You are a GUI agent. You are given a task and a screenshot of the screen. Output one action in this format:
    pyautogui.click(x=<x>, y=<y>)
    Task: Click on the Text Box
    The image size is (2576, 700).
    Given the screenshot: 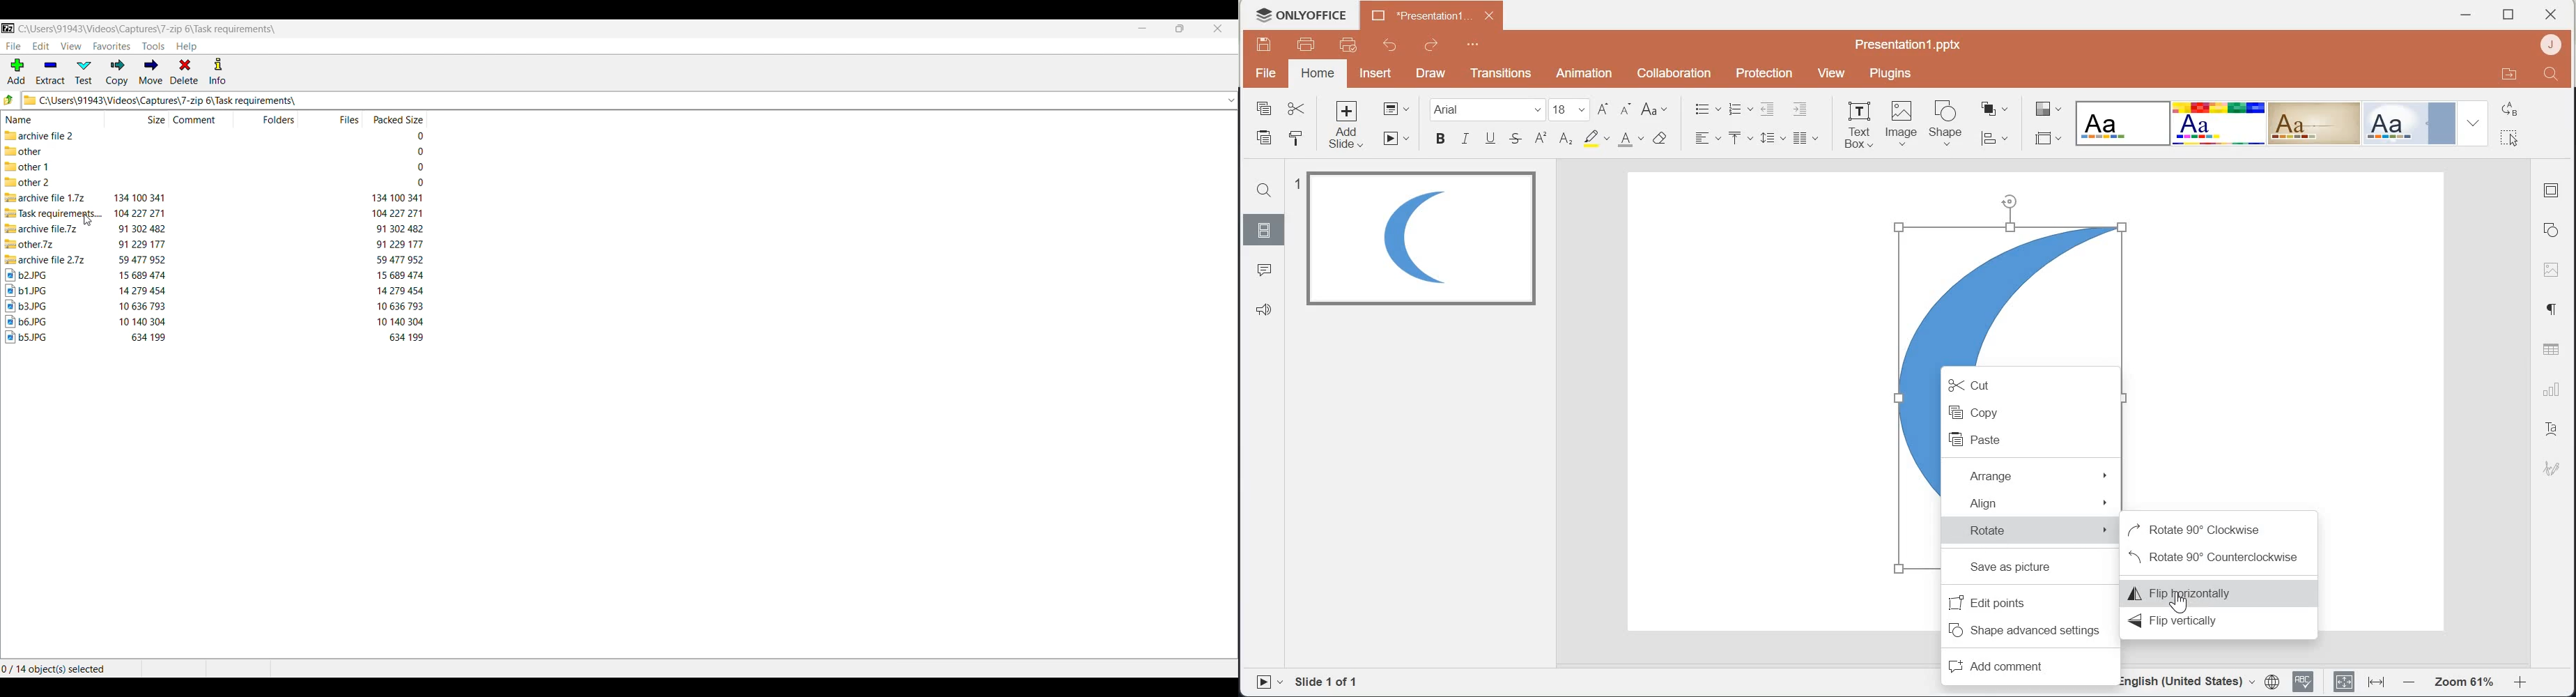 What is the action you would take?
    pyautogui.click(x=1858, y=123)
    